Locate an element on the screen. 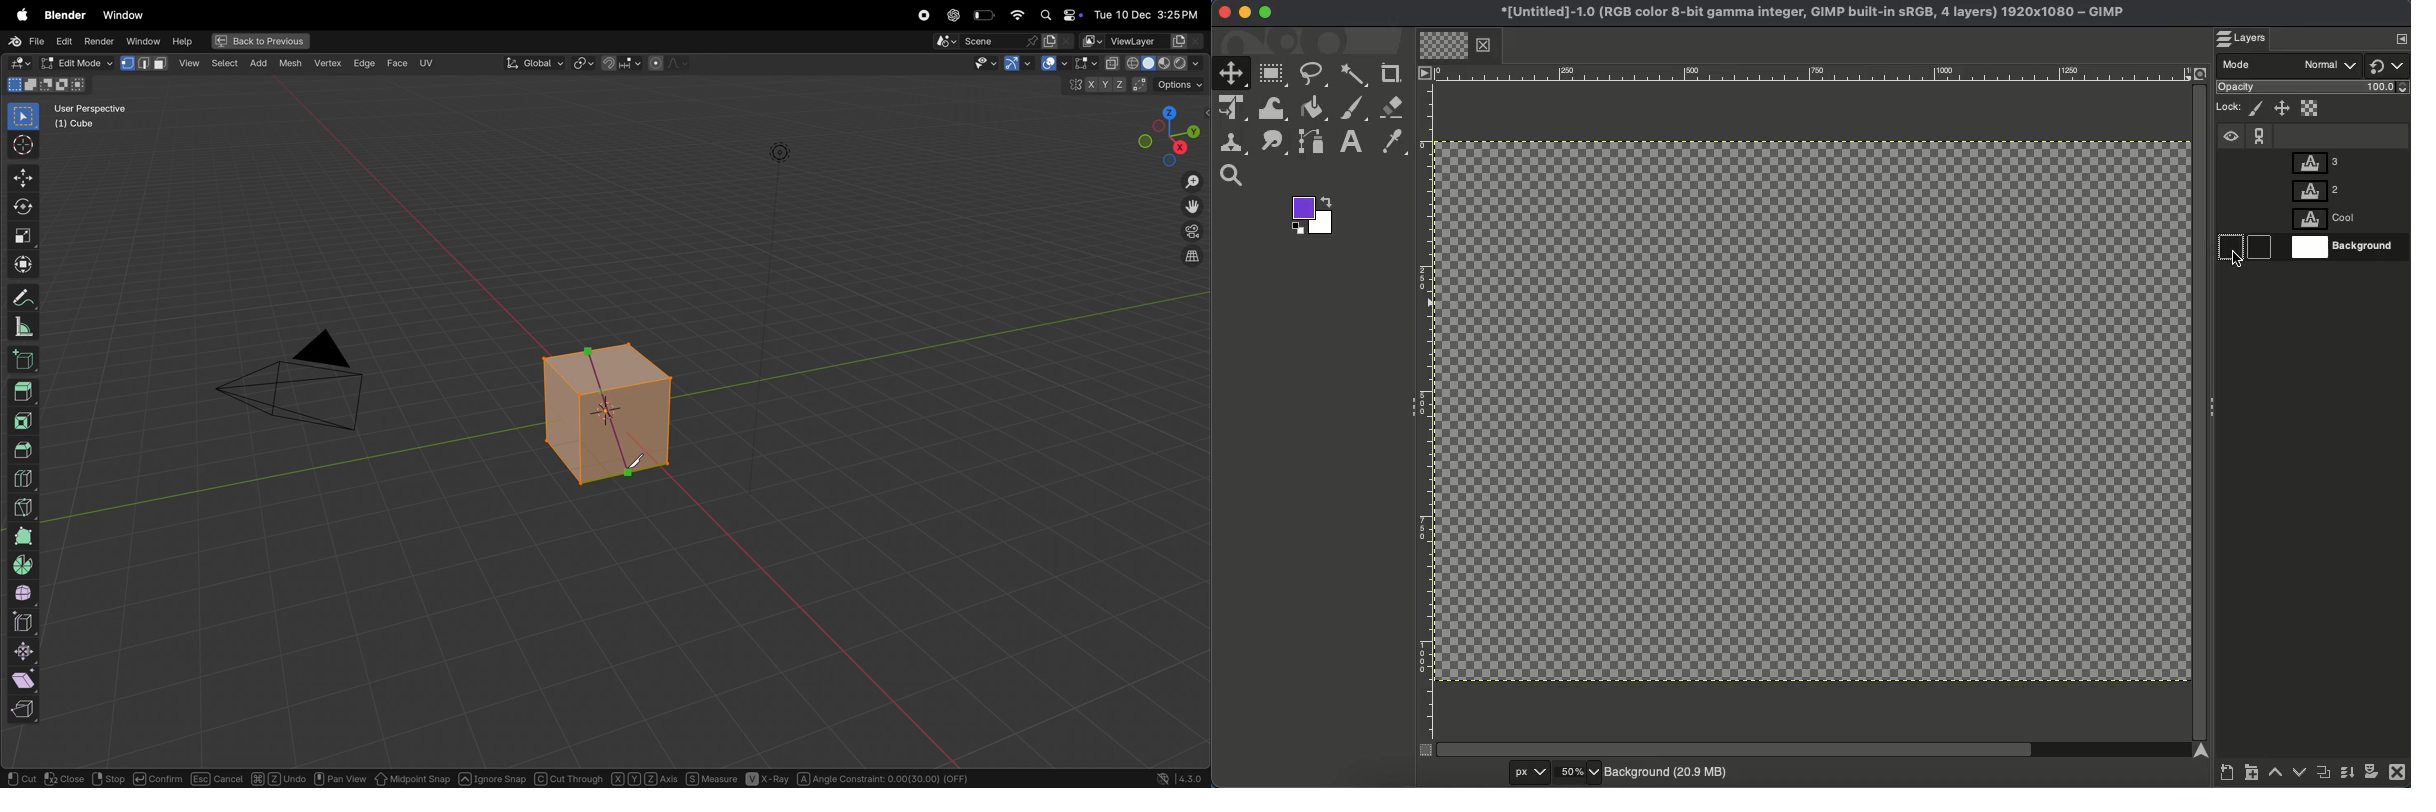 The height and width of the screenshot is (812, 2436). object mode is located at coordinates (75, 62).